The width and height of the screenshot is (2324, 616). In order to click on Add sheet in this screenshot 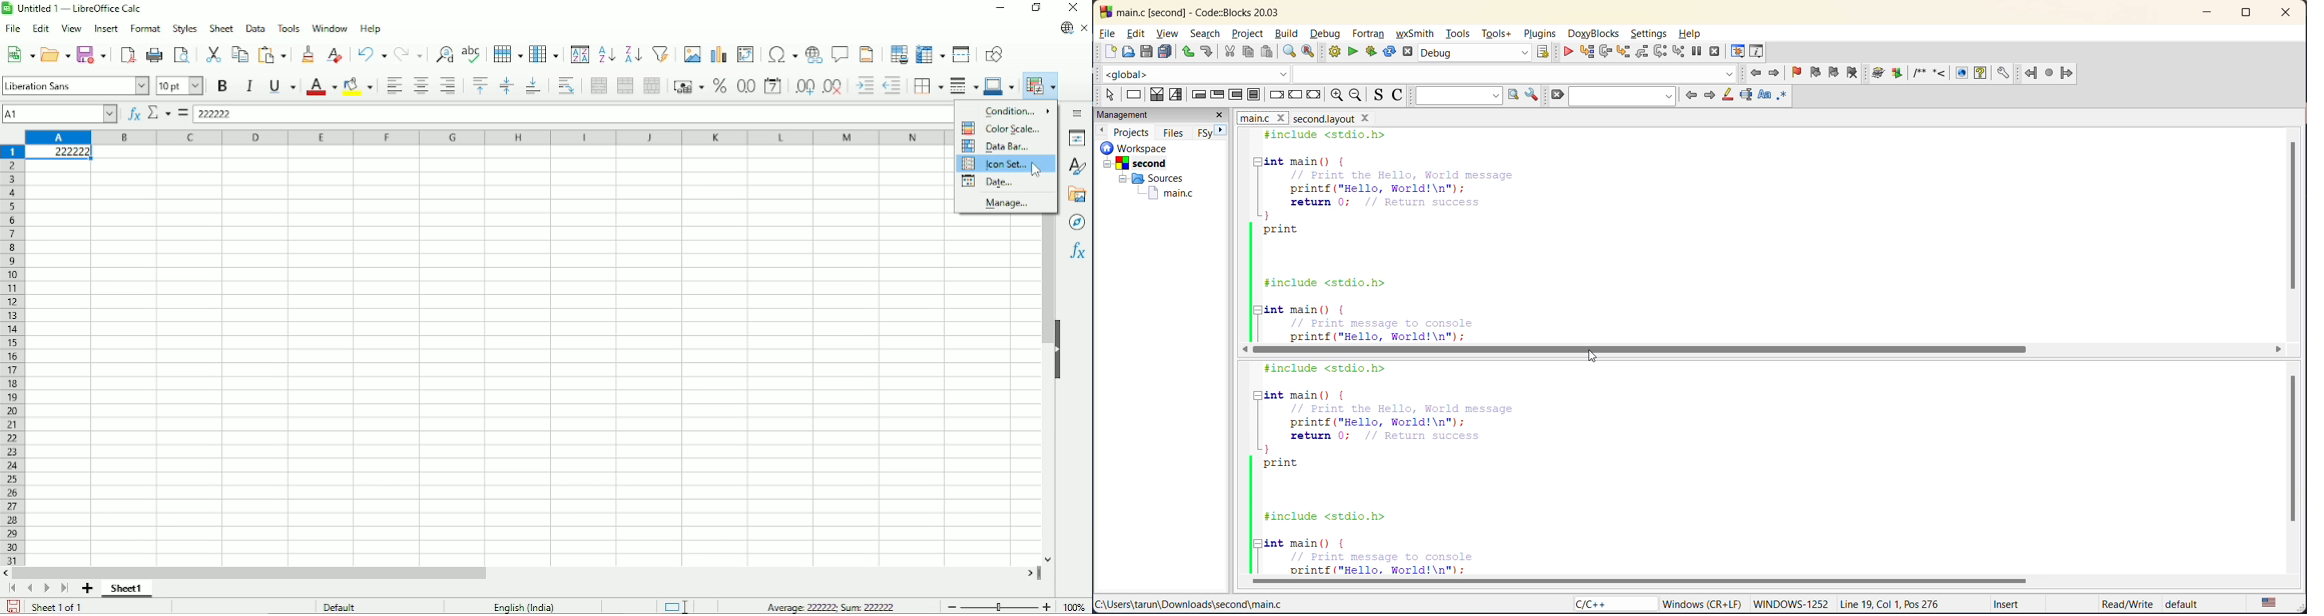, I will do `click(88, 589)`.